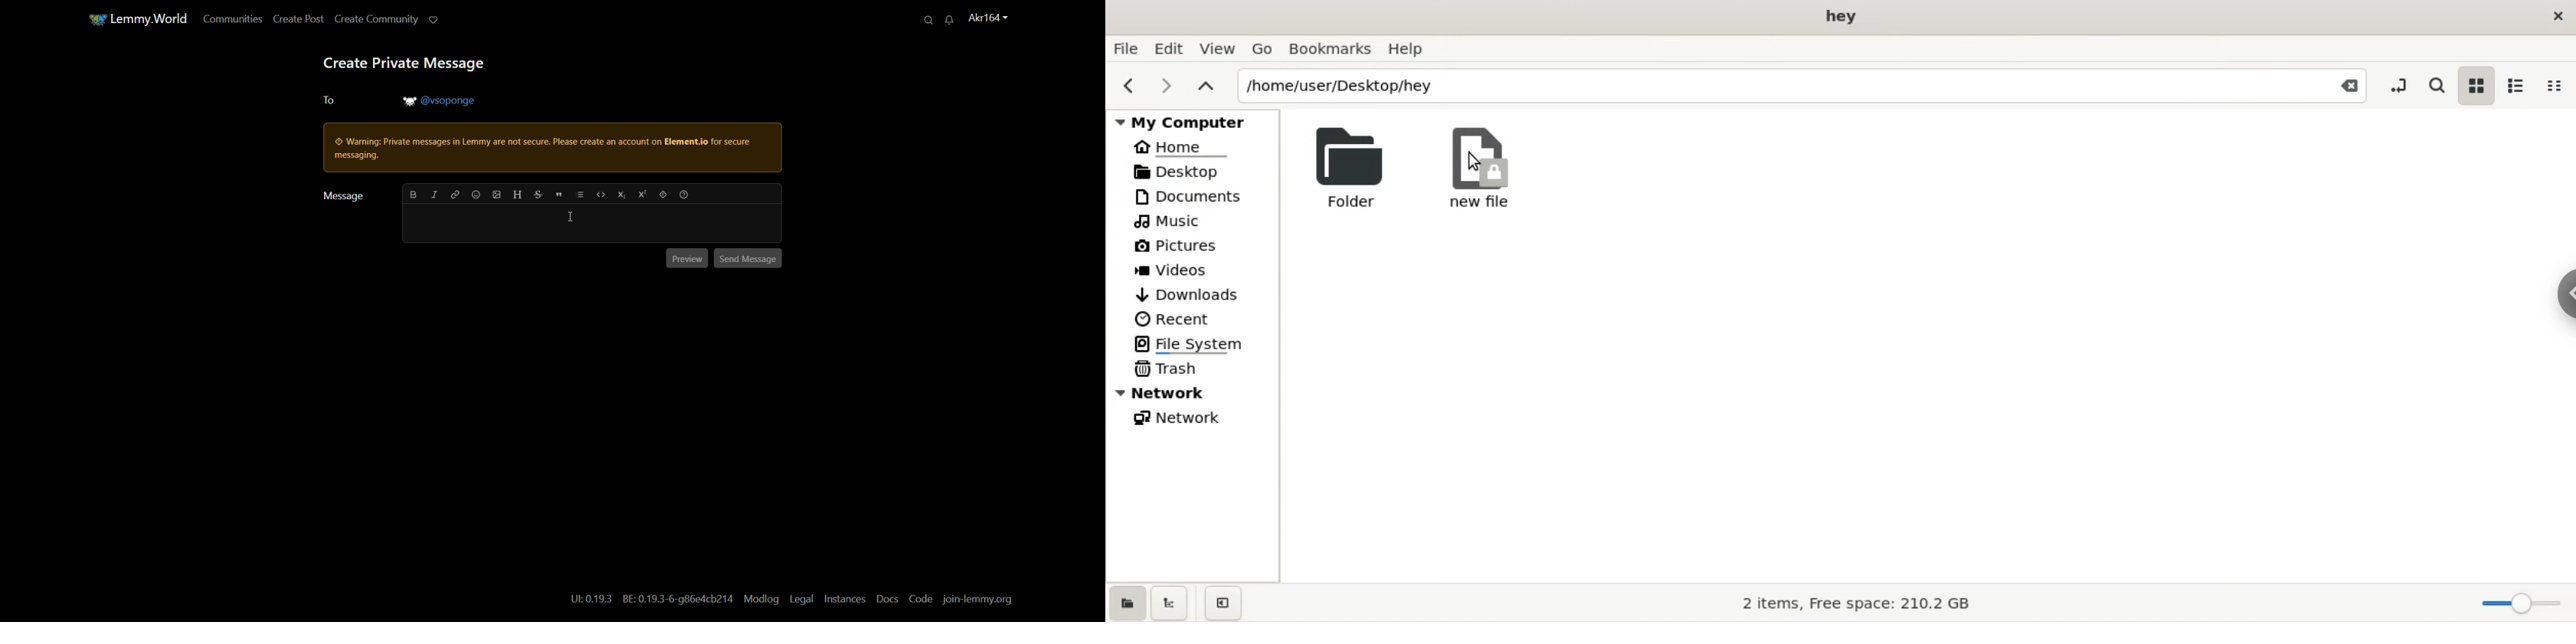 The image size is (2576, 644). What do you see at coordinates (748, 257) in the screenshot?
I see `send message` at bounding box center [748, 257].